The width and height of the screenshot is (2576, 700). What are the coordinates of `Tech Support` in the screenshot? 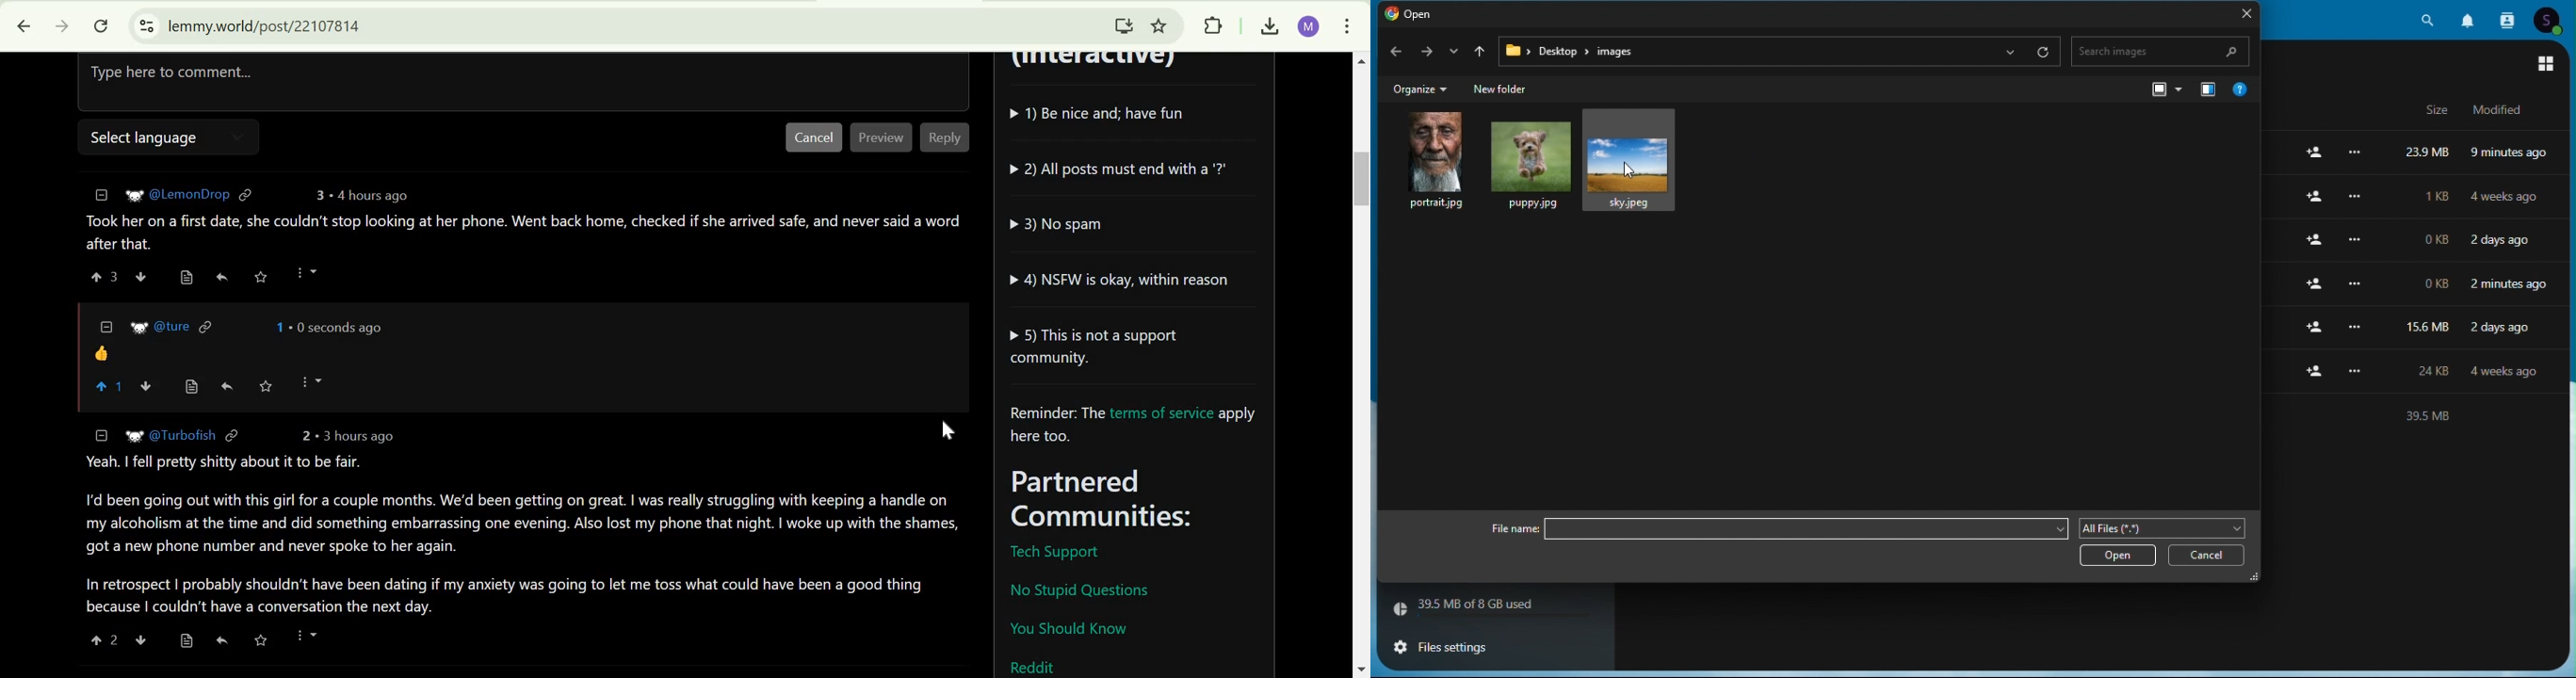 It's located at (1054, 552).